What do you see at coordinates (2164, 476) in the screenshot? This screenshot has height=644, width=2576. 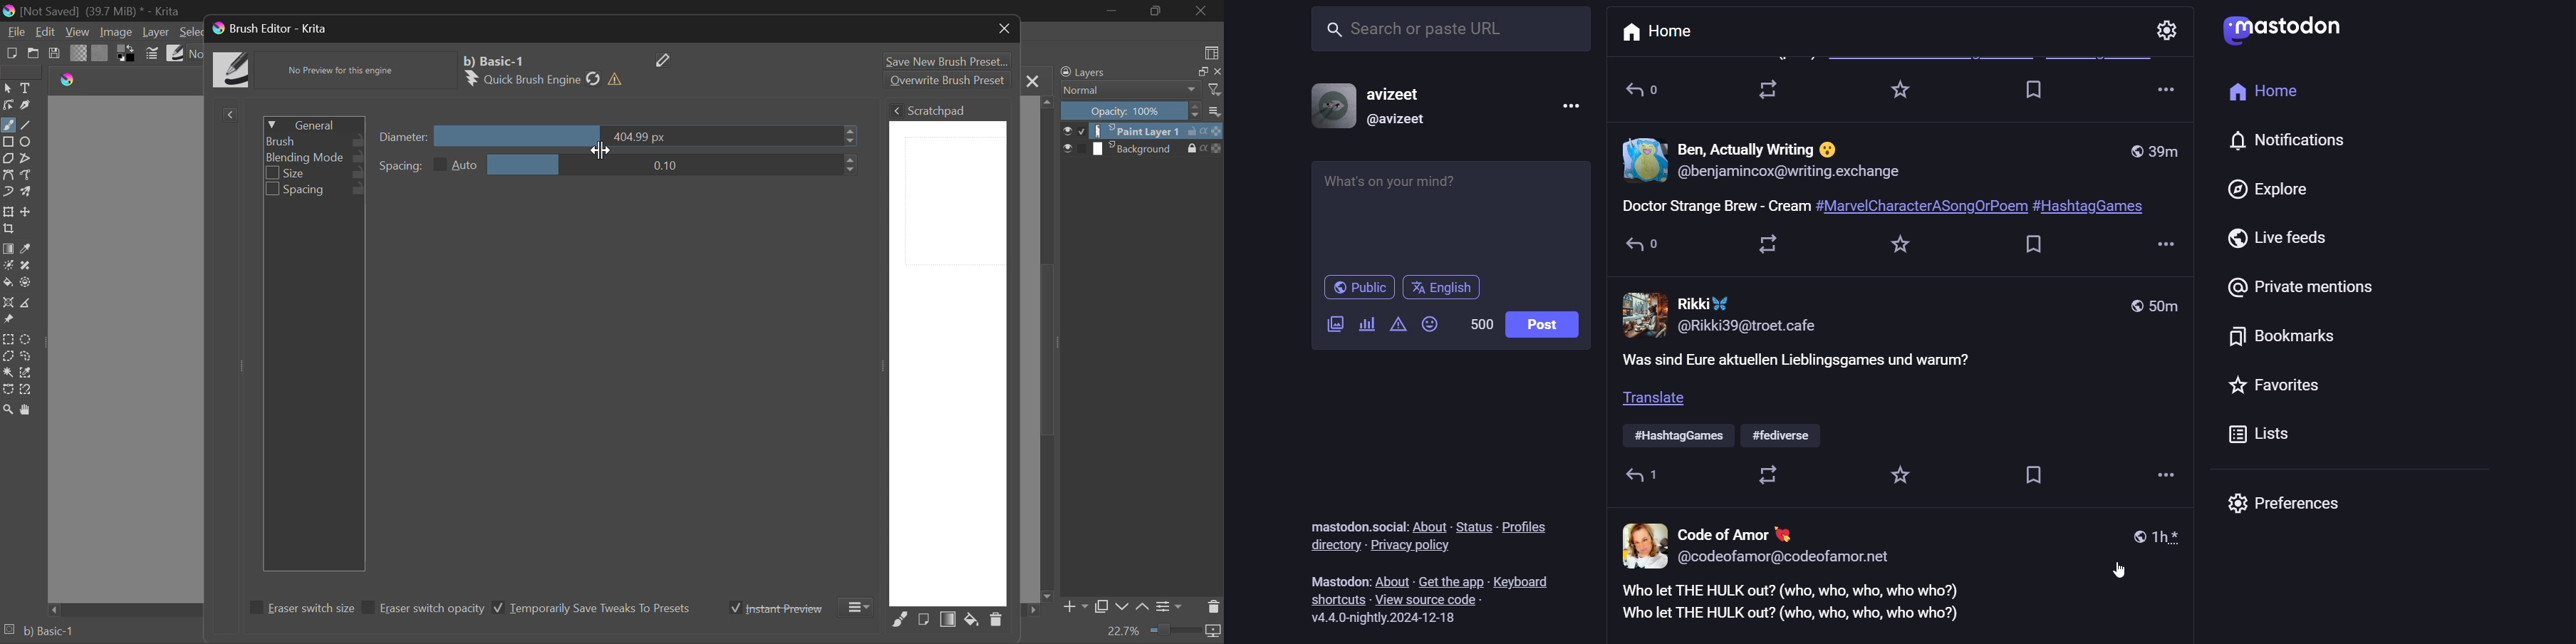 I see `more` at bounding box center [2164, 476].